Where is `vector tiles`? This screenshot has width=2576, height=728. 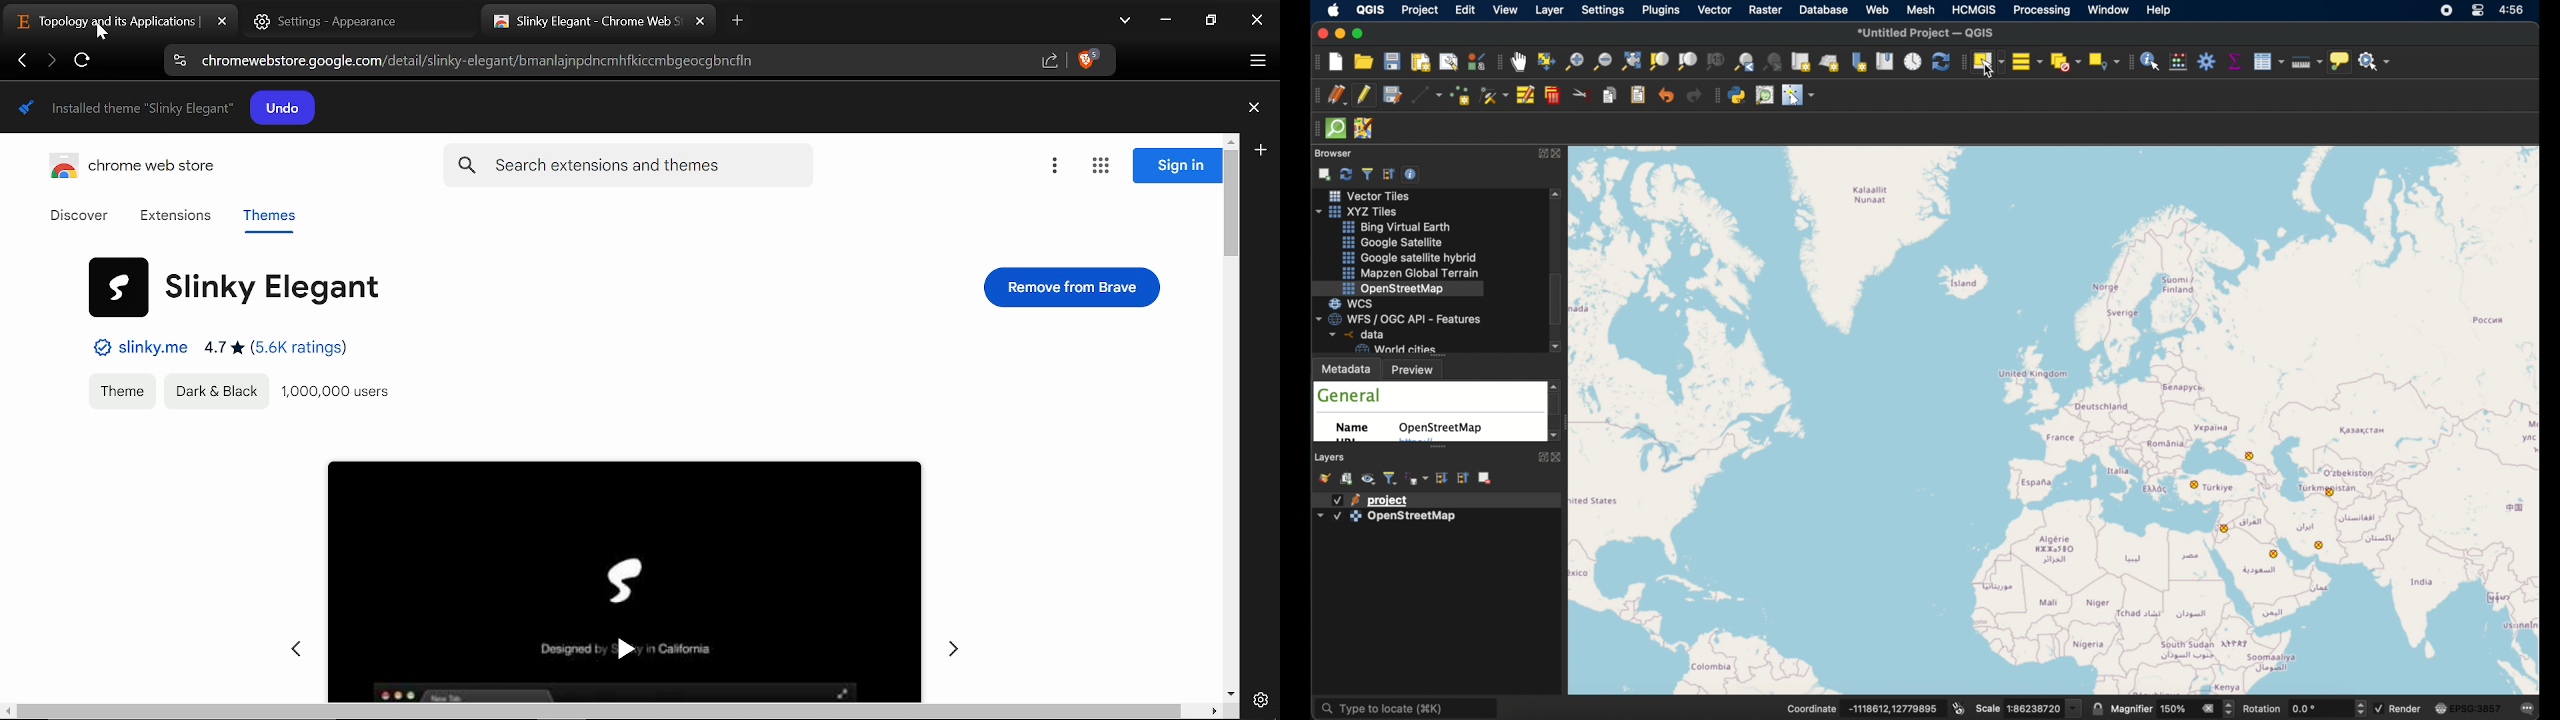 vector tiles is located at coordinates (1367, 195).